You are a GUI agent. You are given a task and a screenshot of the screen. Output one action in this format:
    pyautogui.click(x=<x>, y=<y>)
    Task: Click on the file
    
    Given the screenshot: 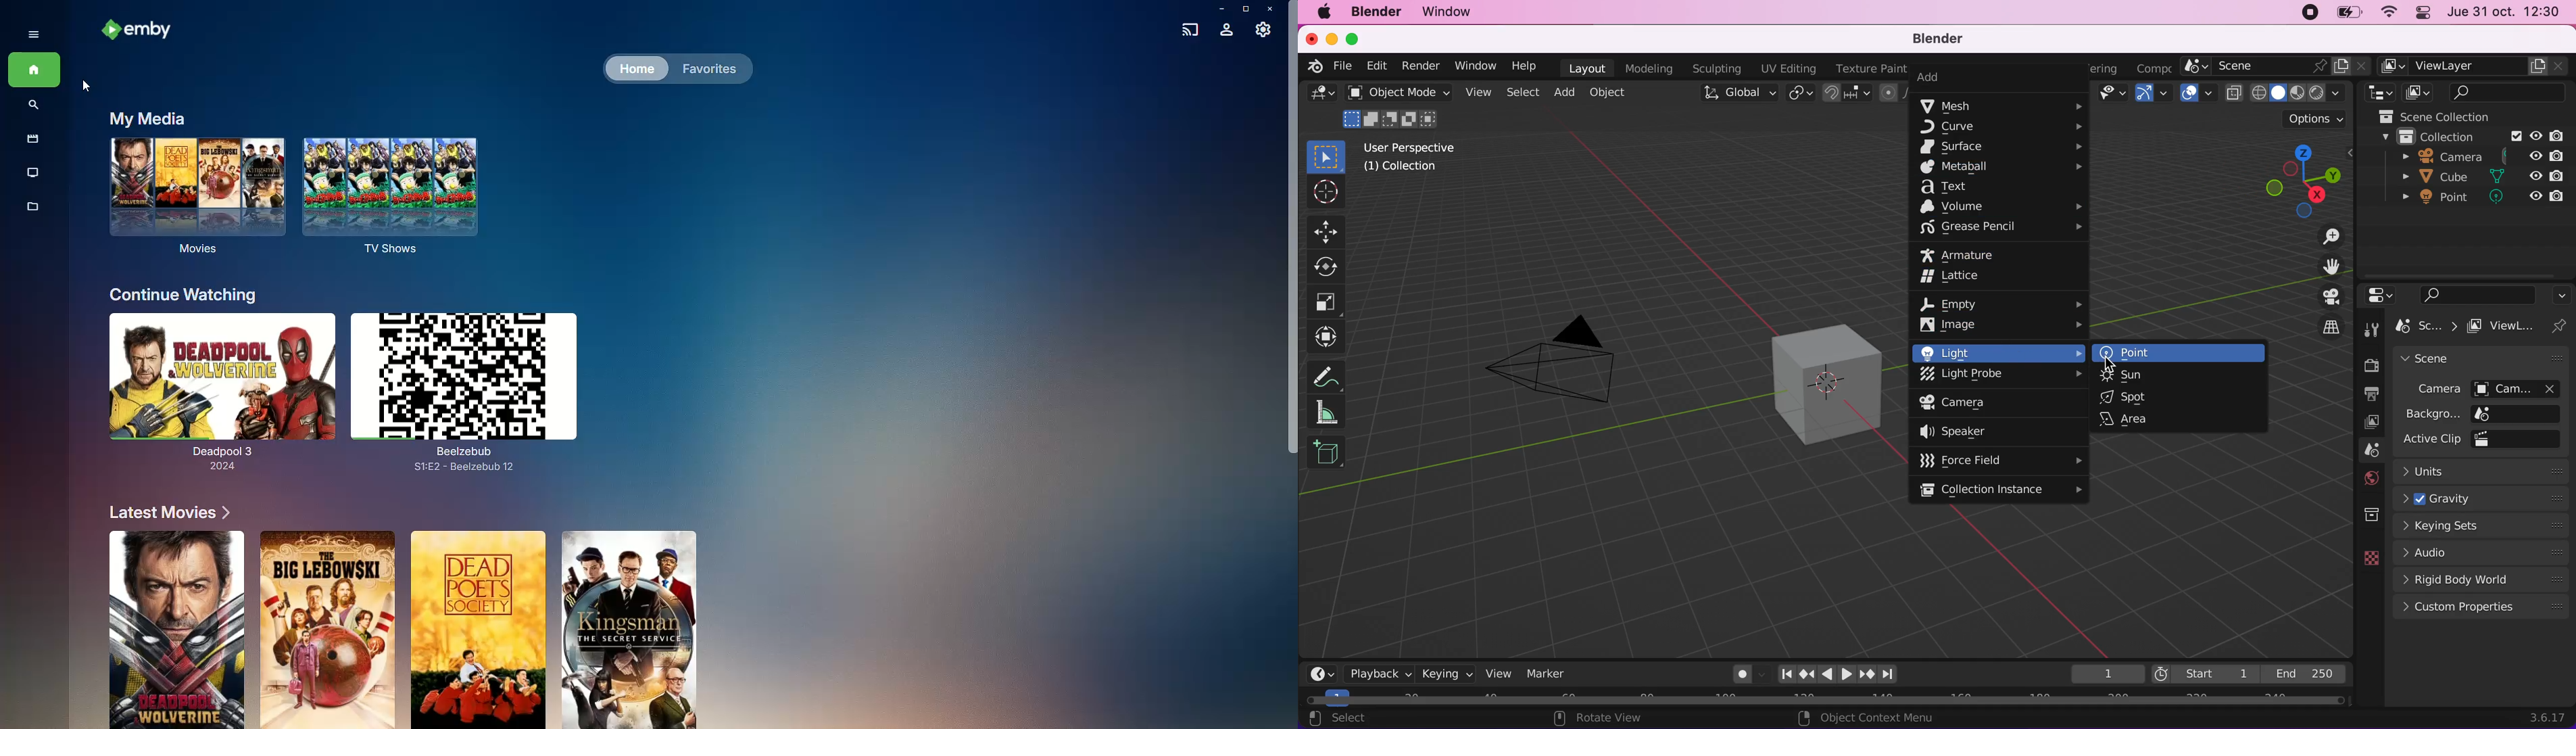 What is the action you would take?
    pyautogui.click(x=1346, y=66)
    